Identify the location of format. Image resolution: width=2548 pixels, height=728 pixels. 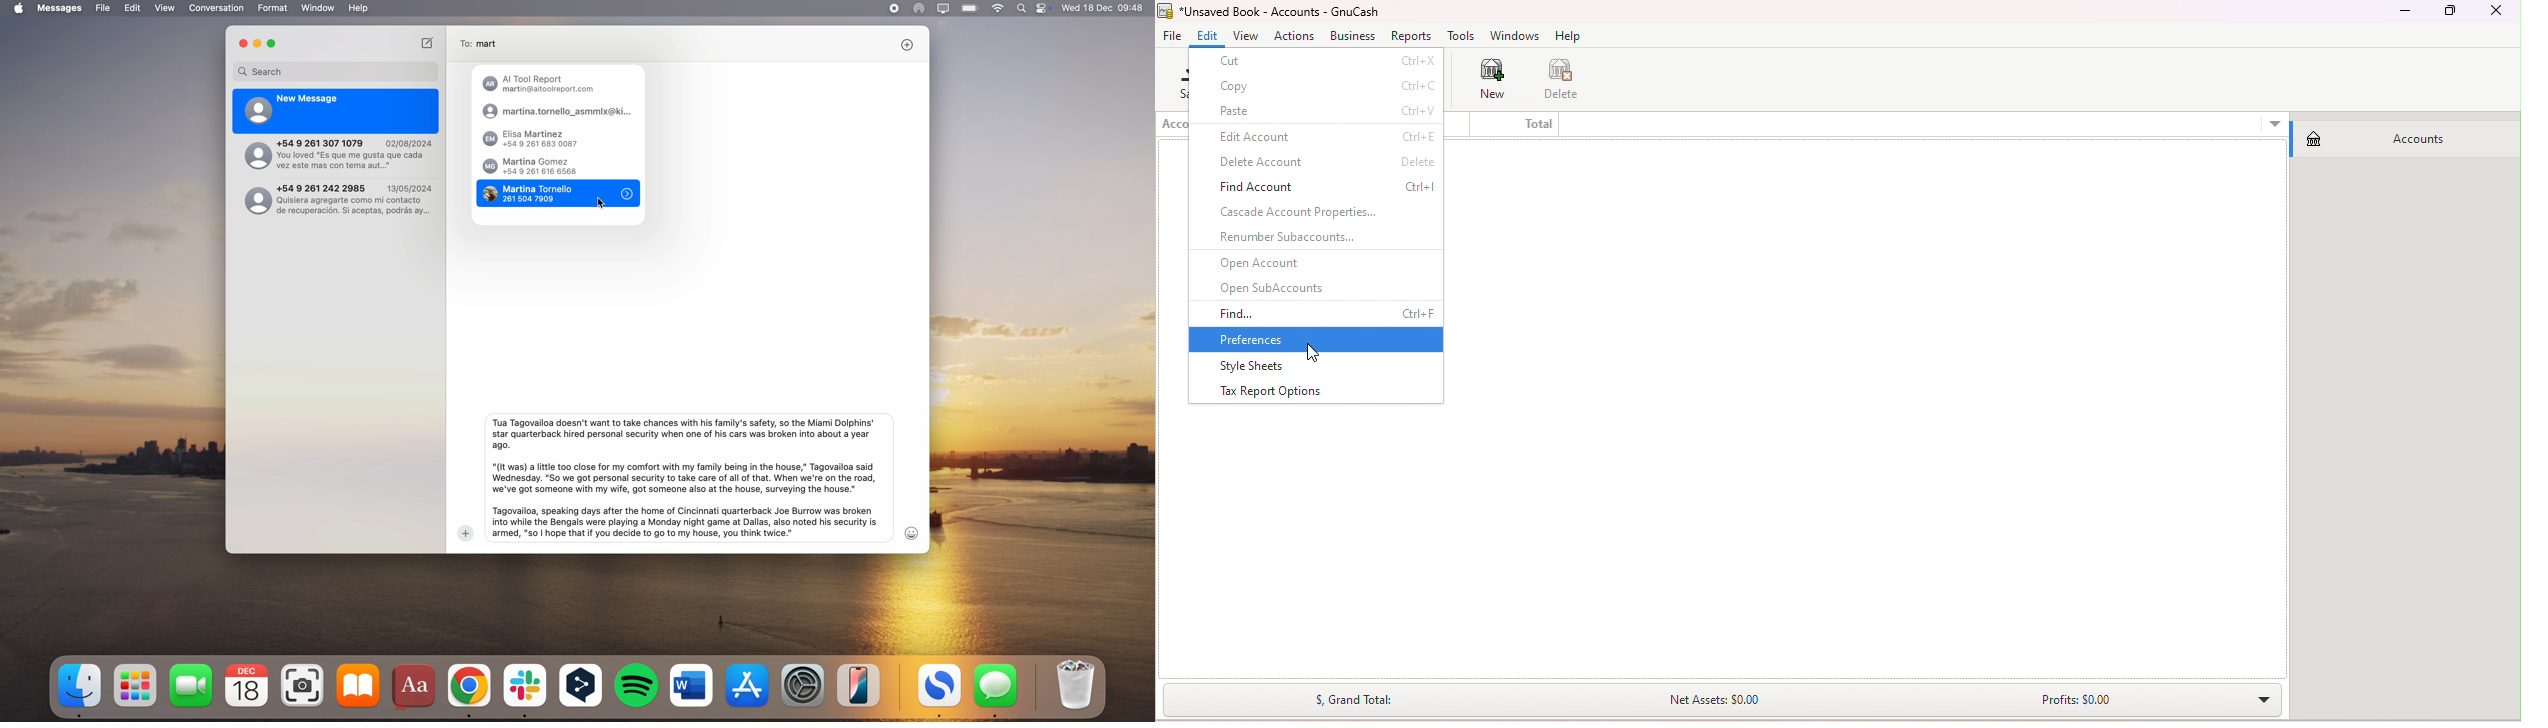
(274, 8).